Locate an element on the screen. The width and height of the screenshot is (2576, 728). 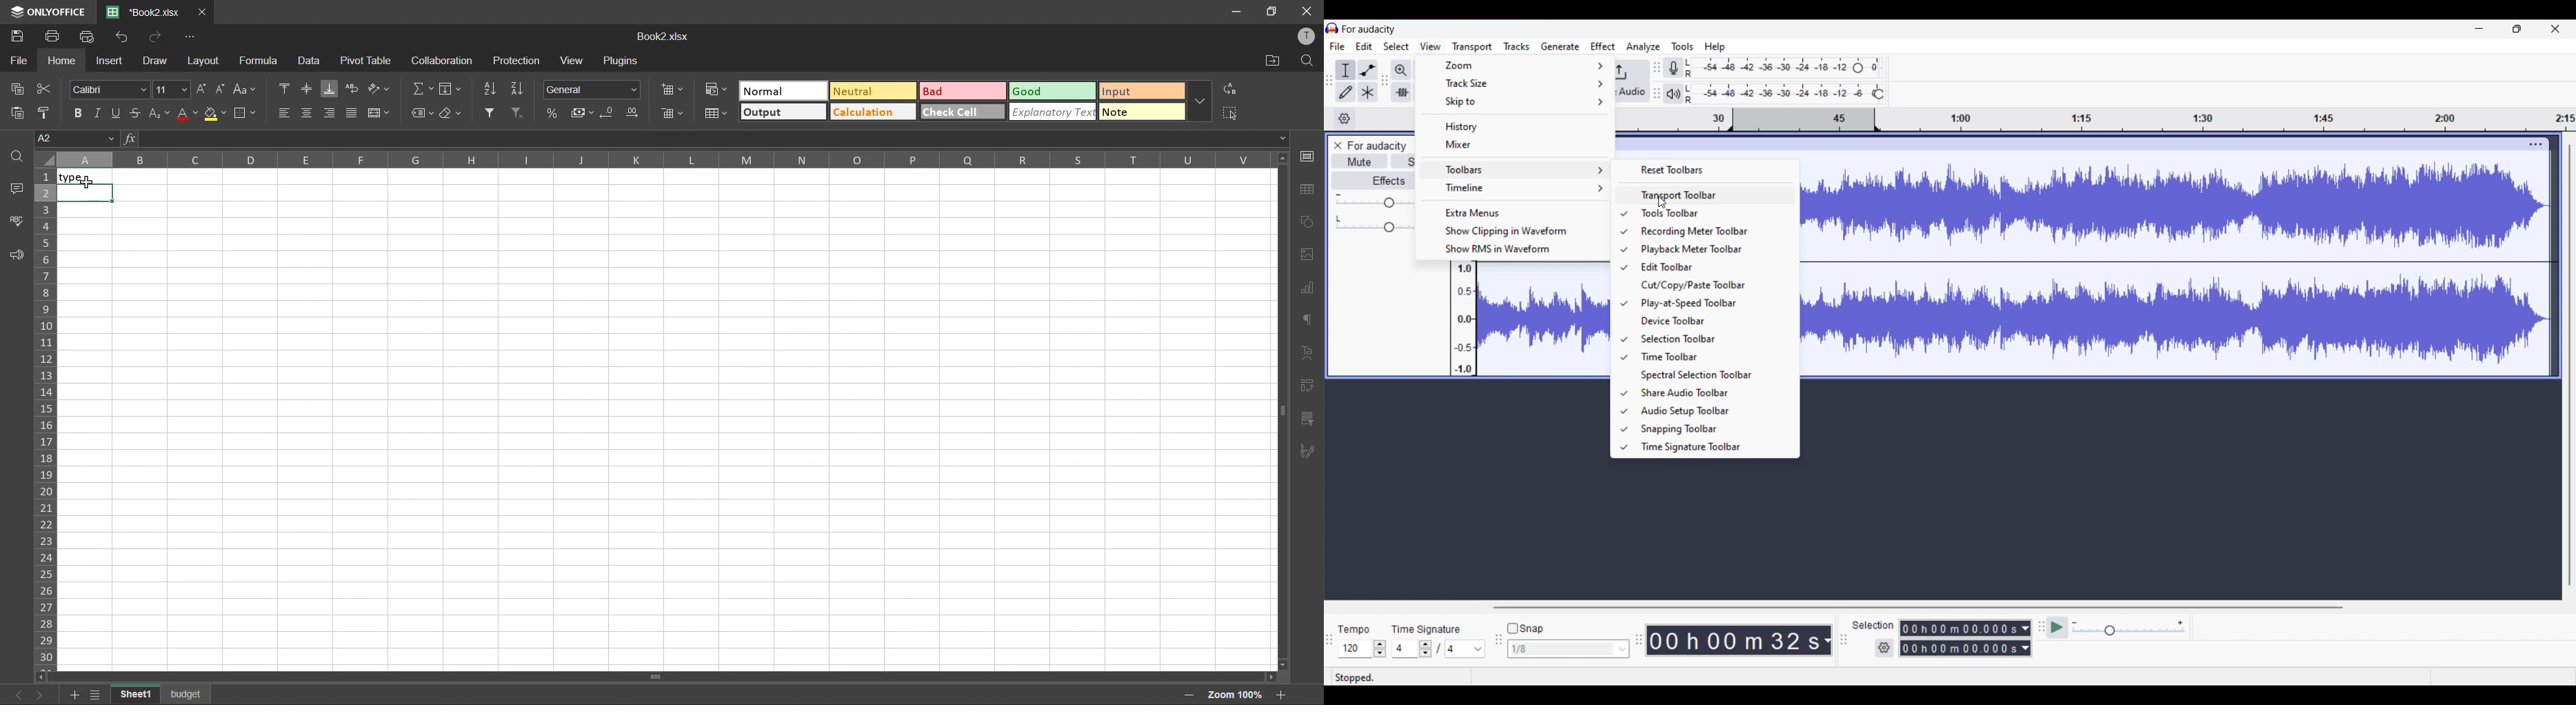
fill color is located at coordinates (214, 114).